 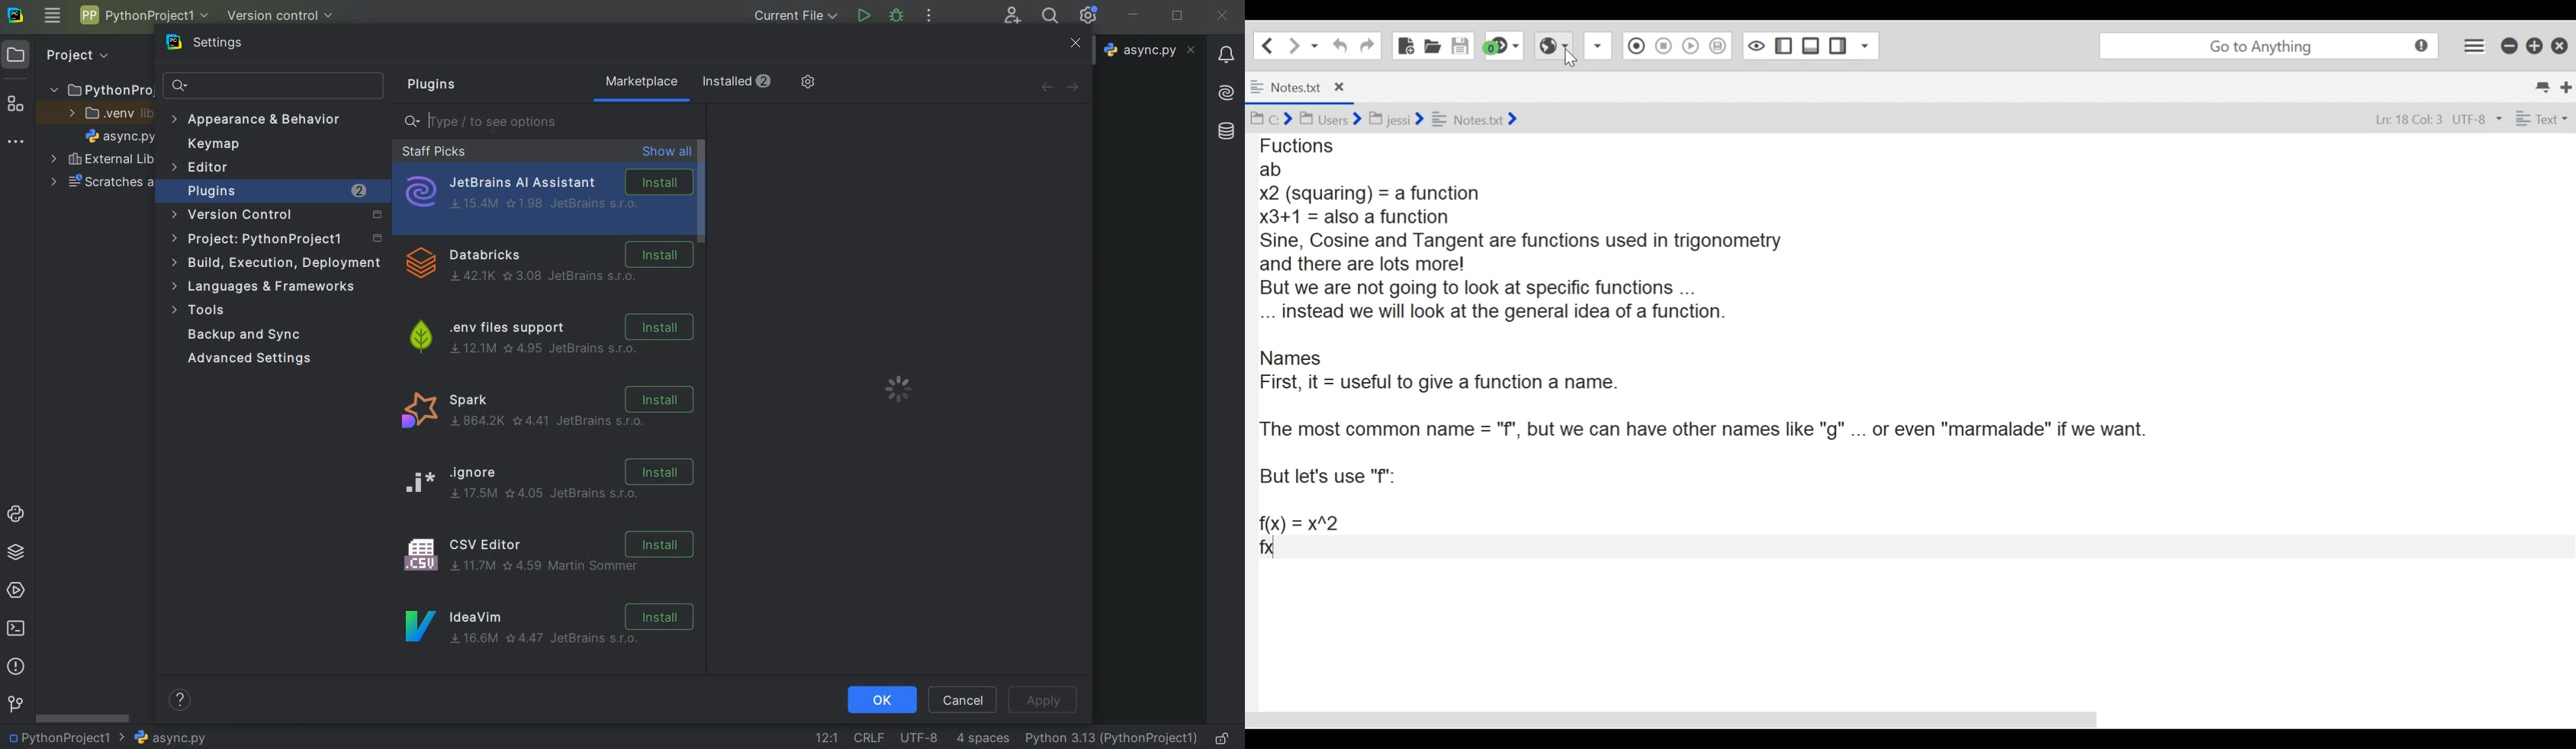 What do you see at coordinates (202, 312) in the screenshot?
I see `tools` at bounding box center [202, 312].